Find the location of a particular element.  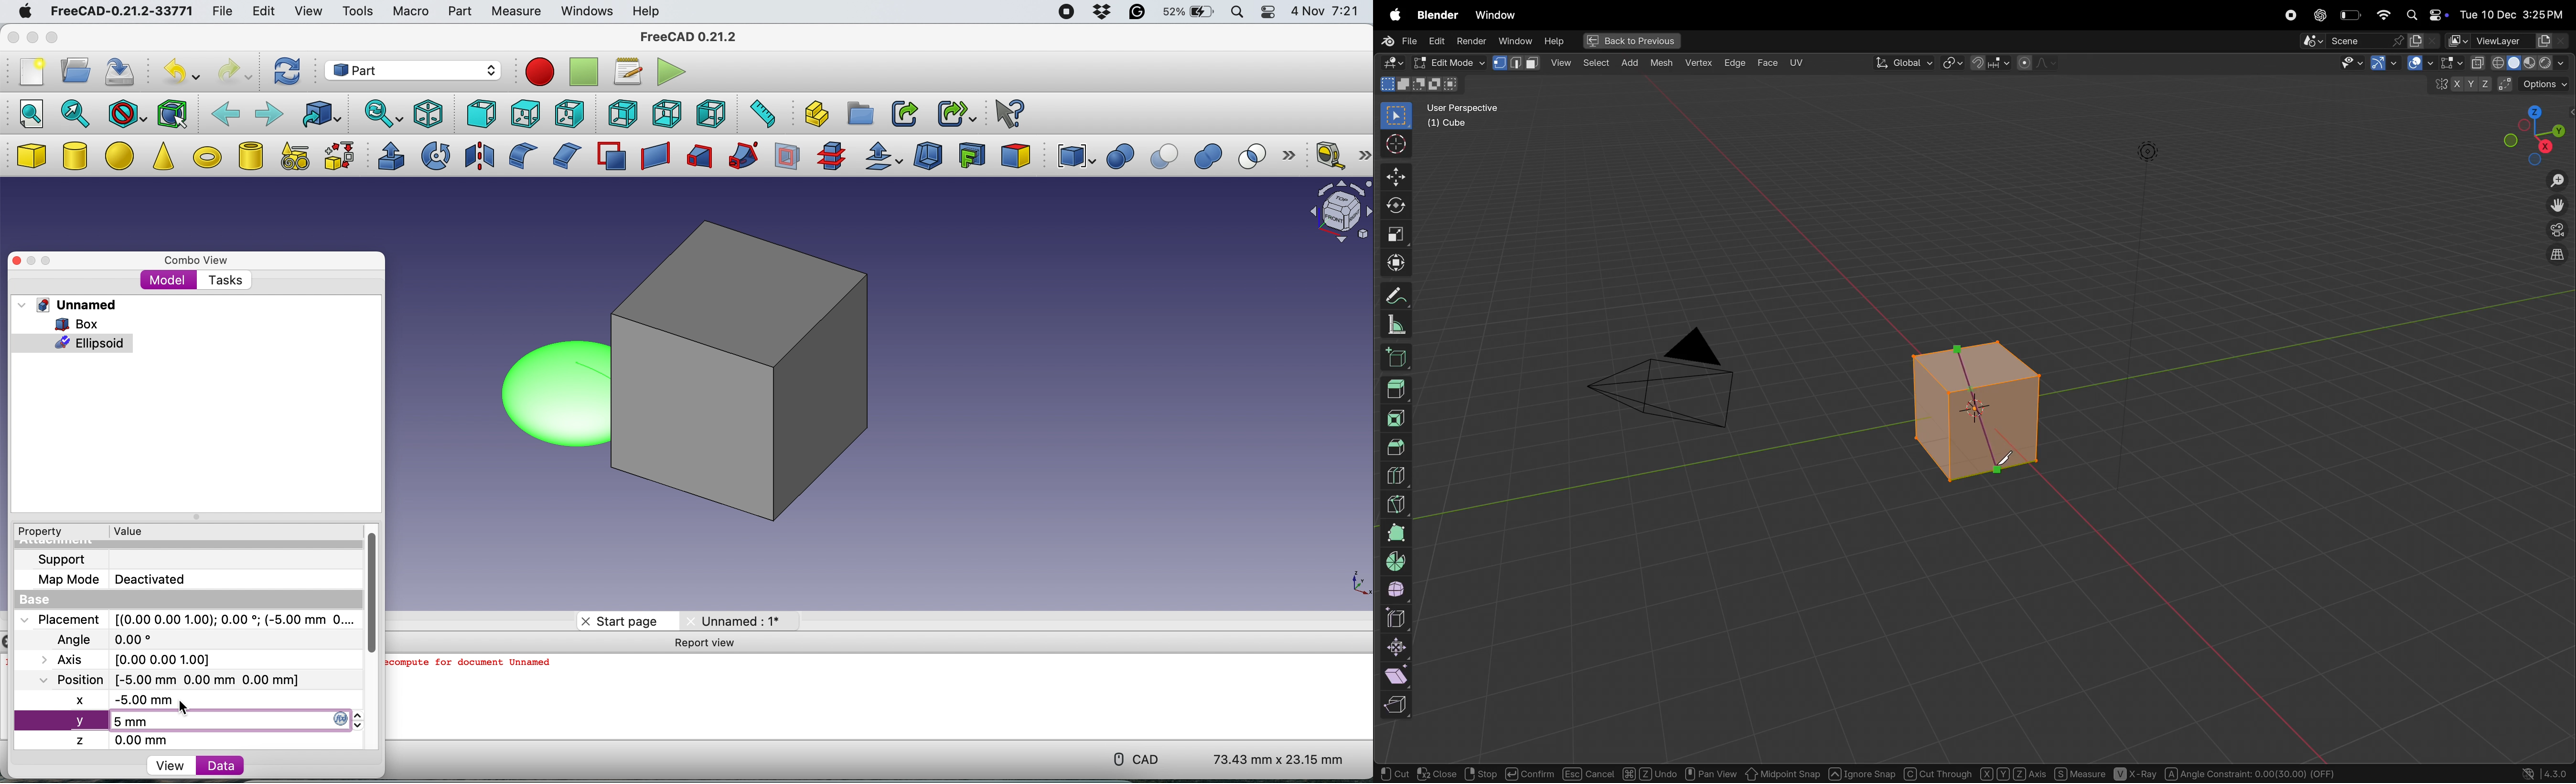

open is located at coordinates (71, 70).